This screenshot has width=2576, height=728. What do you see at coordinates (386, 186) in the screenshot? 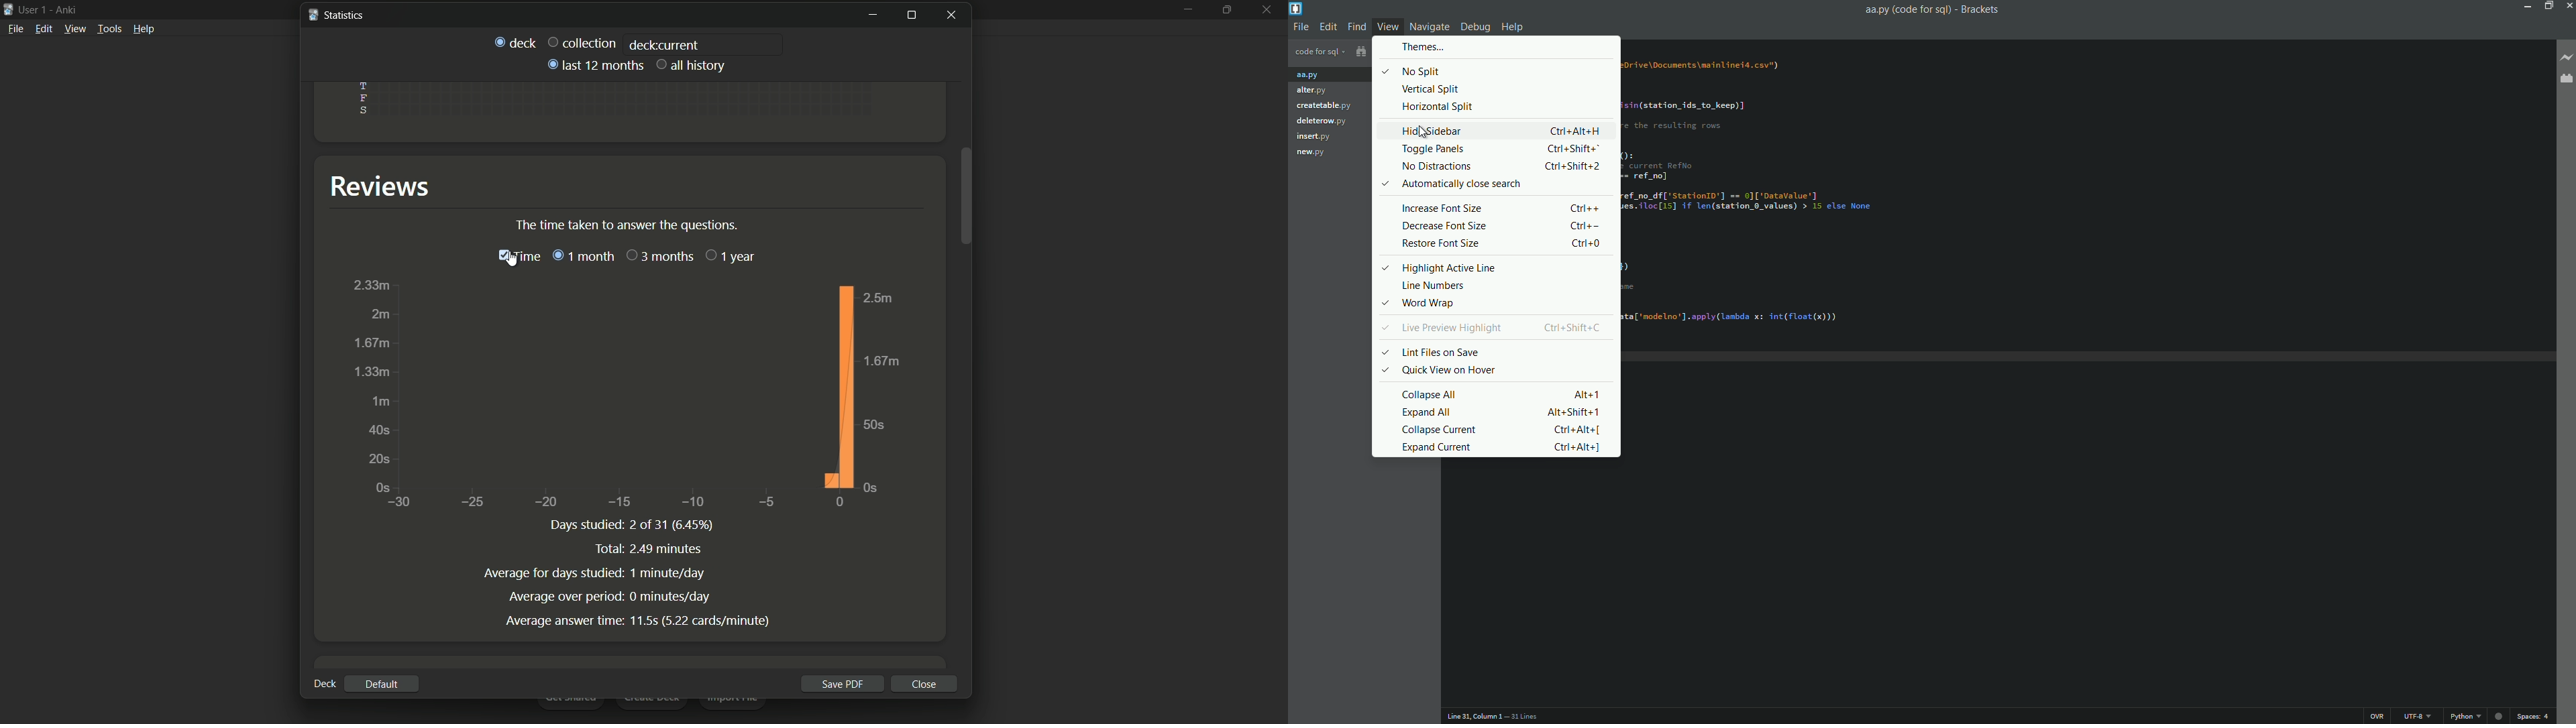
I see `reviews` at bounding box center [386, 186].